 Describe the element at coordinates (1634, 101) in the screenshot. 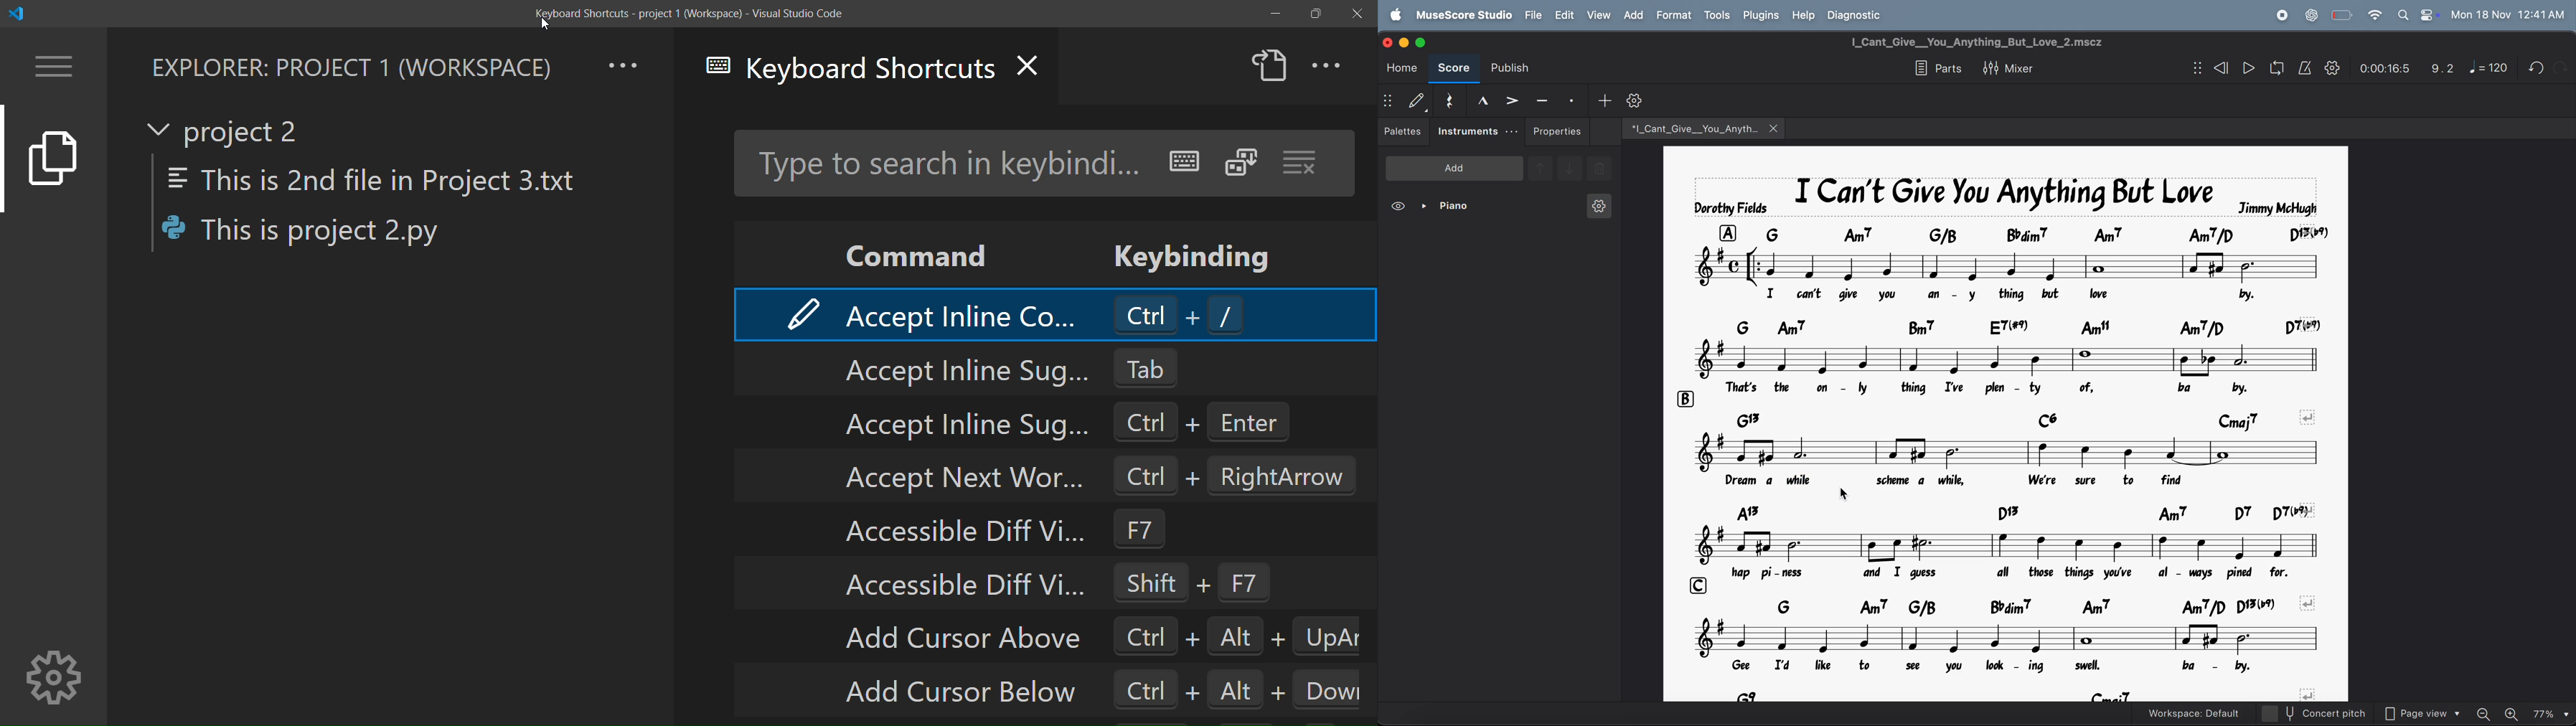

I see `customize toobar` at that location.